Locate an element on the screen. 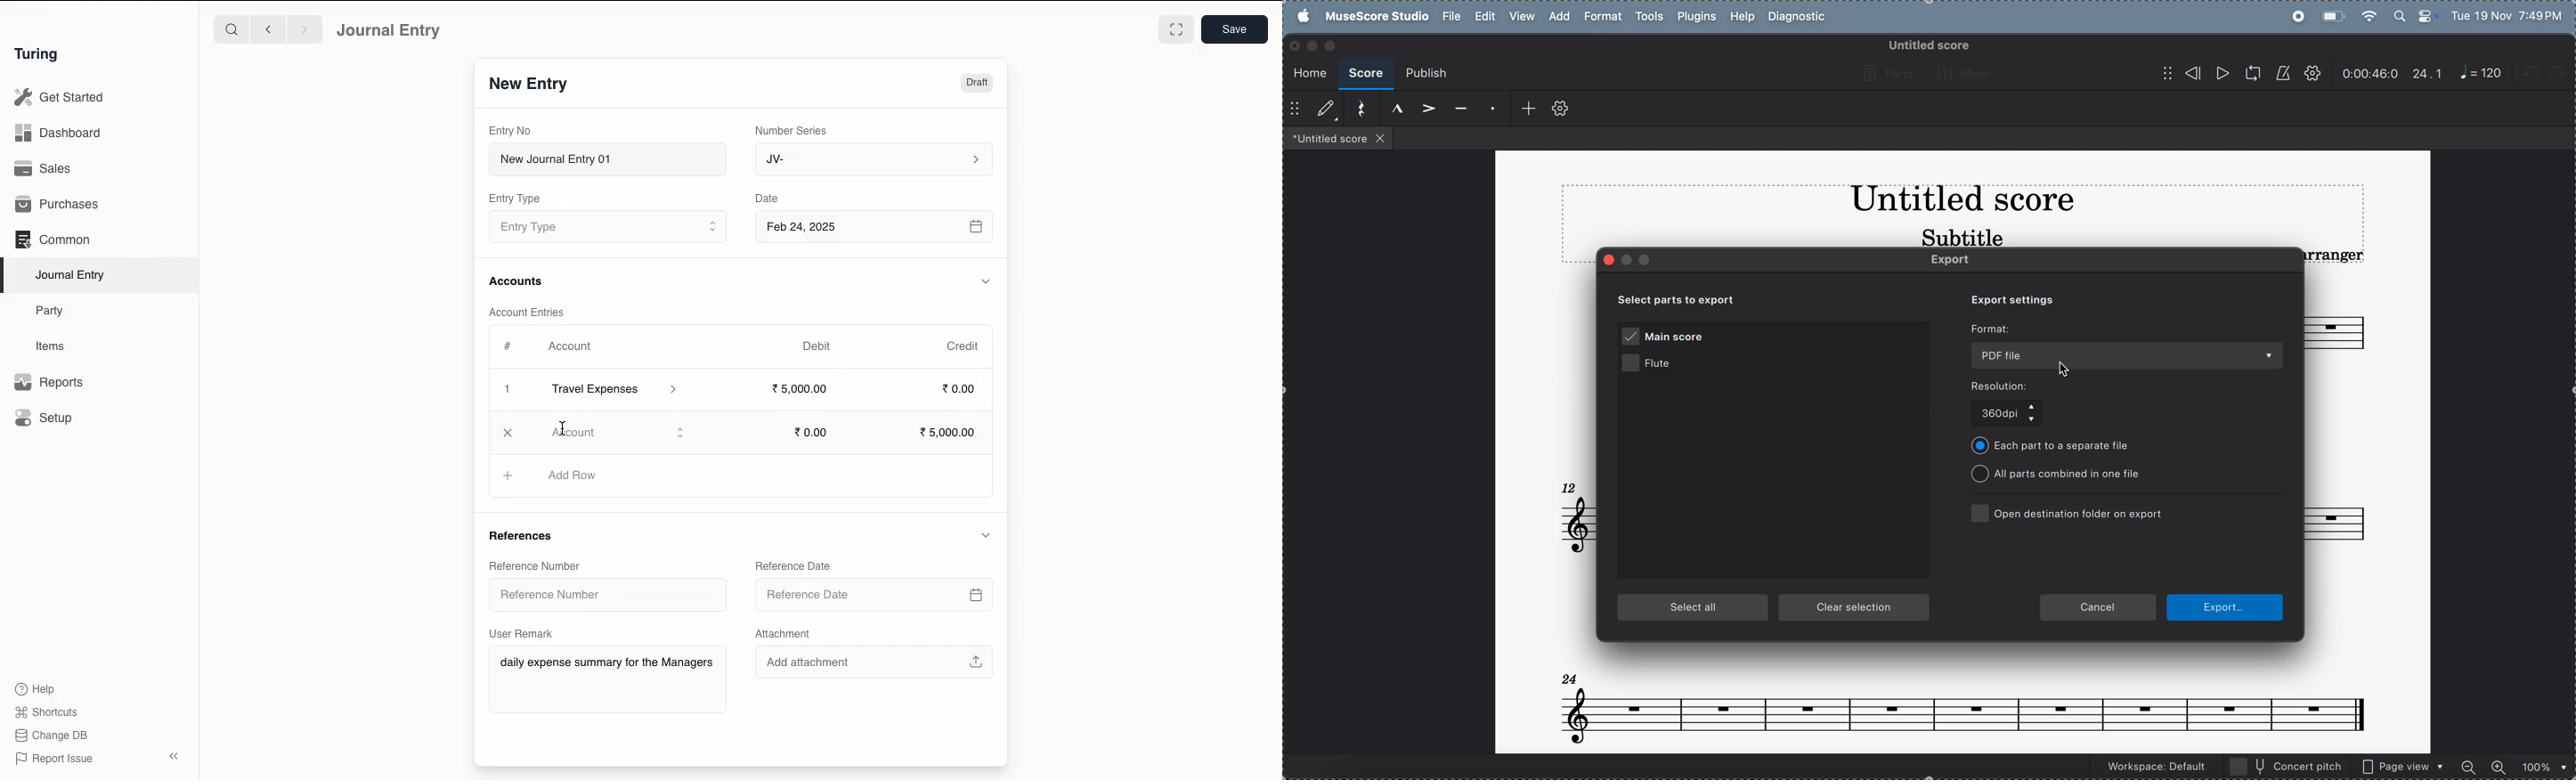 The height and width of the screenshot is (784, 2576). Shortcuts is located at coordinates (49, 712).